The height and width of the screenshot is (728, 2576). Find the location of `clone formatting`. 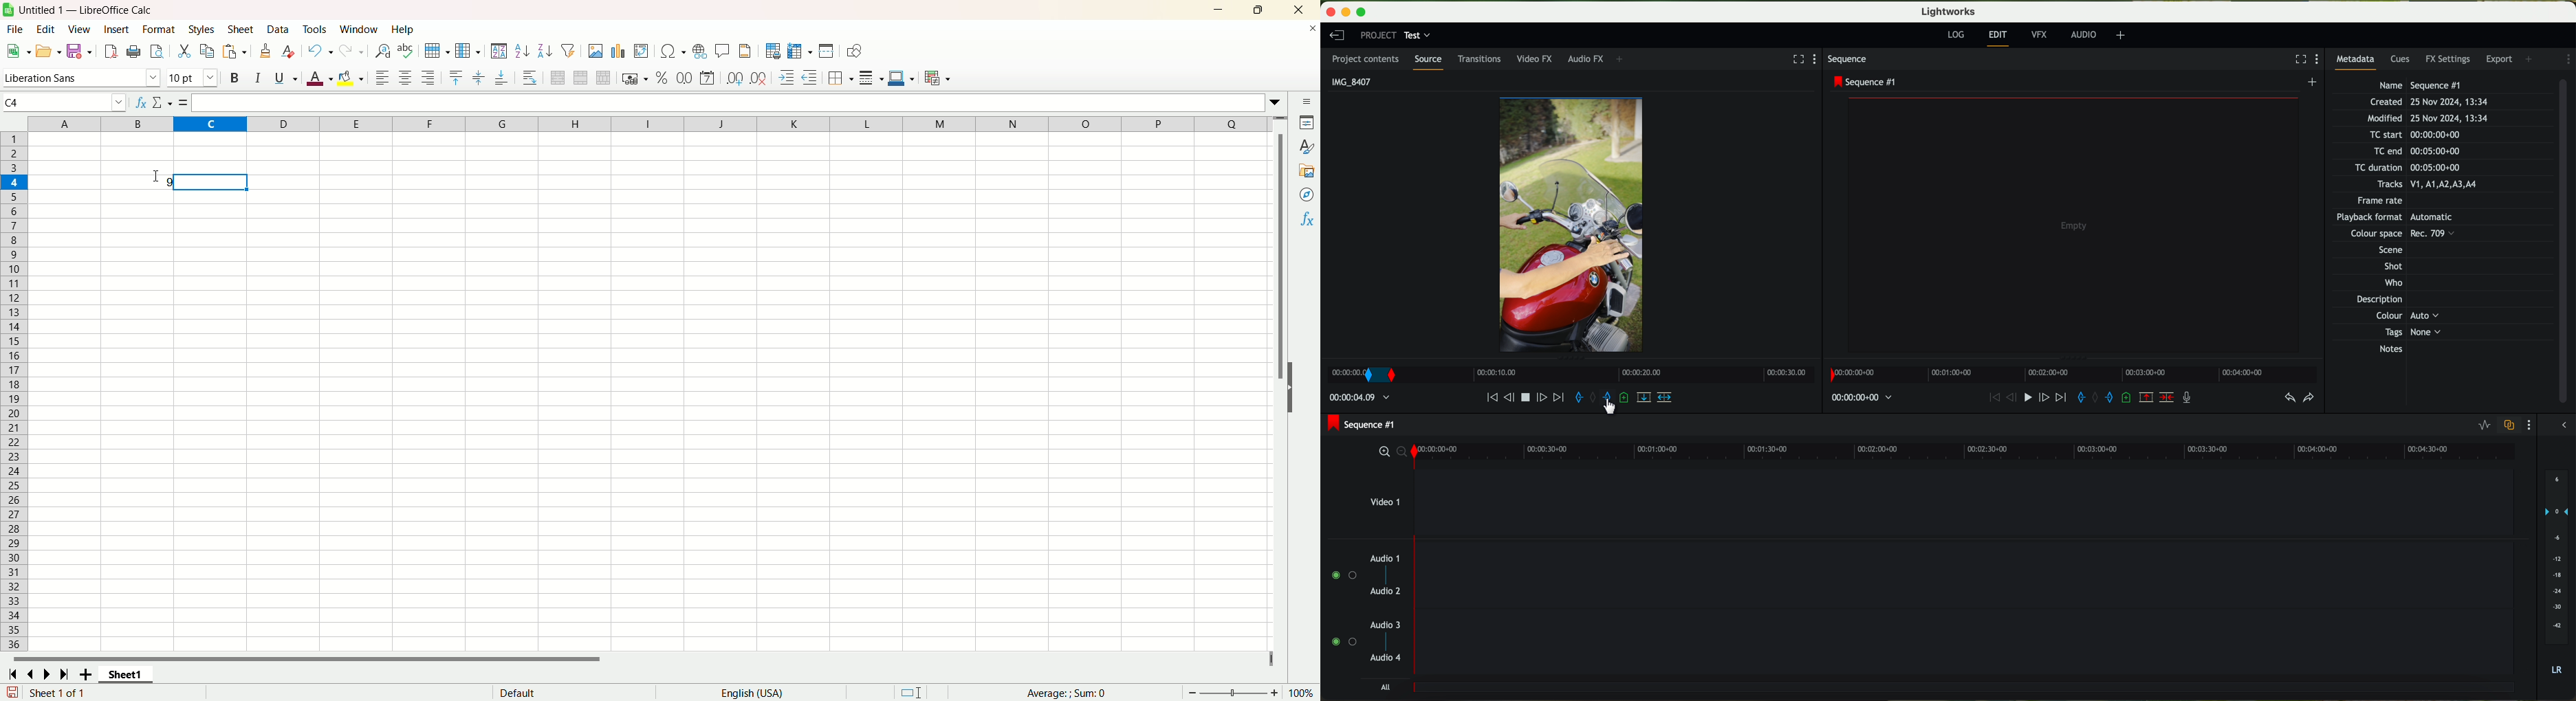

clone formatting is located at coordinates (267, 51).